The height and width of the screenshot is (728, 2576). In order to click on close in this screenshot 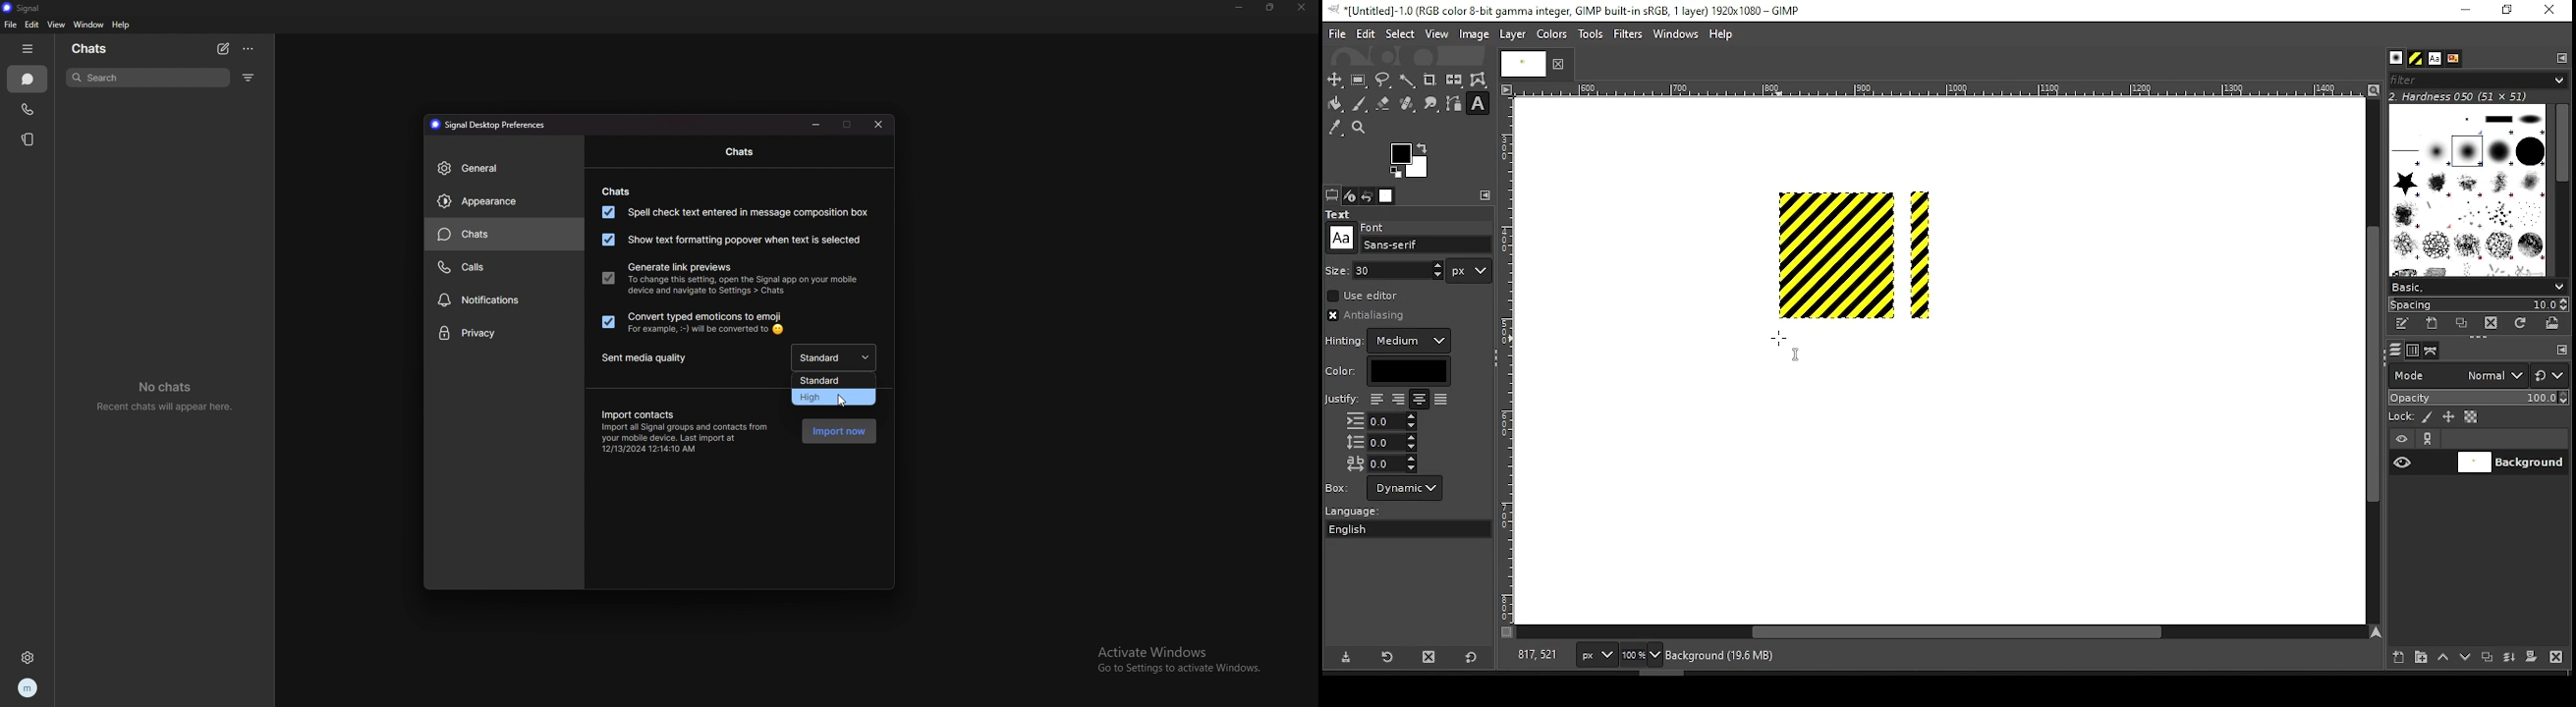, I will do `click(1556, 64)`.